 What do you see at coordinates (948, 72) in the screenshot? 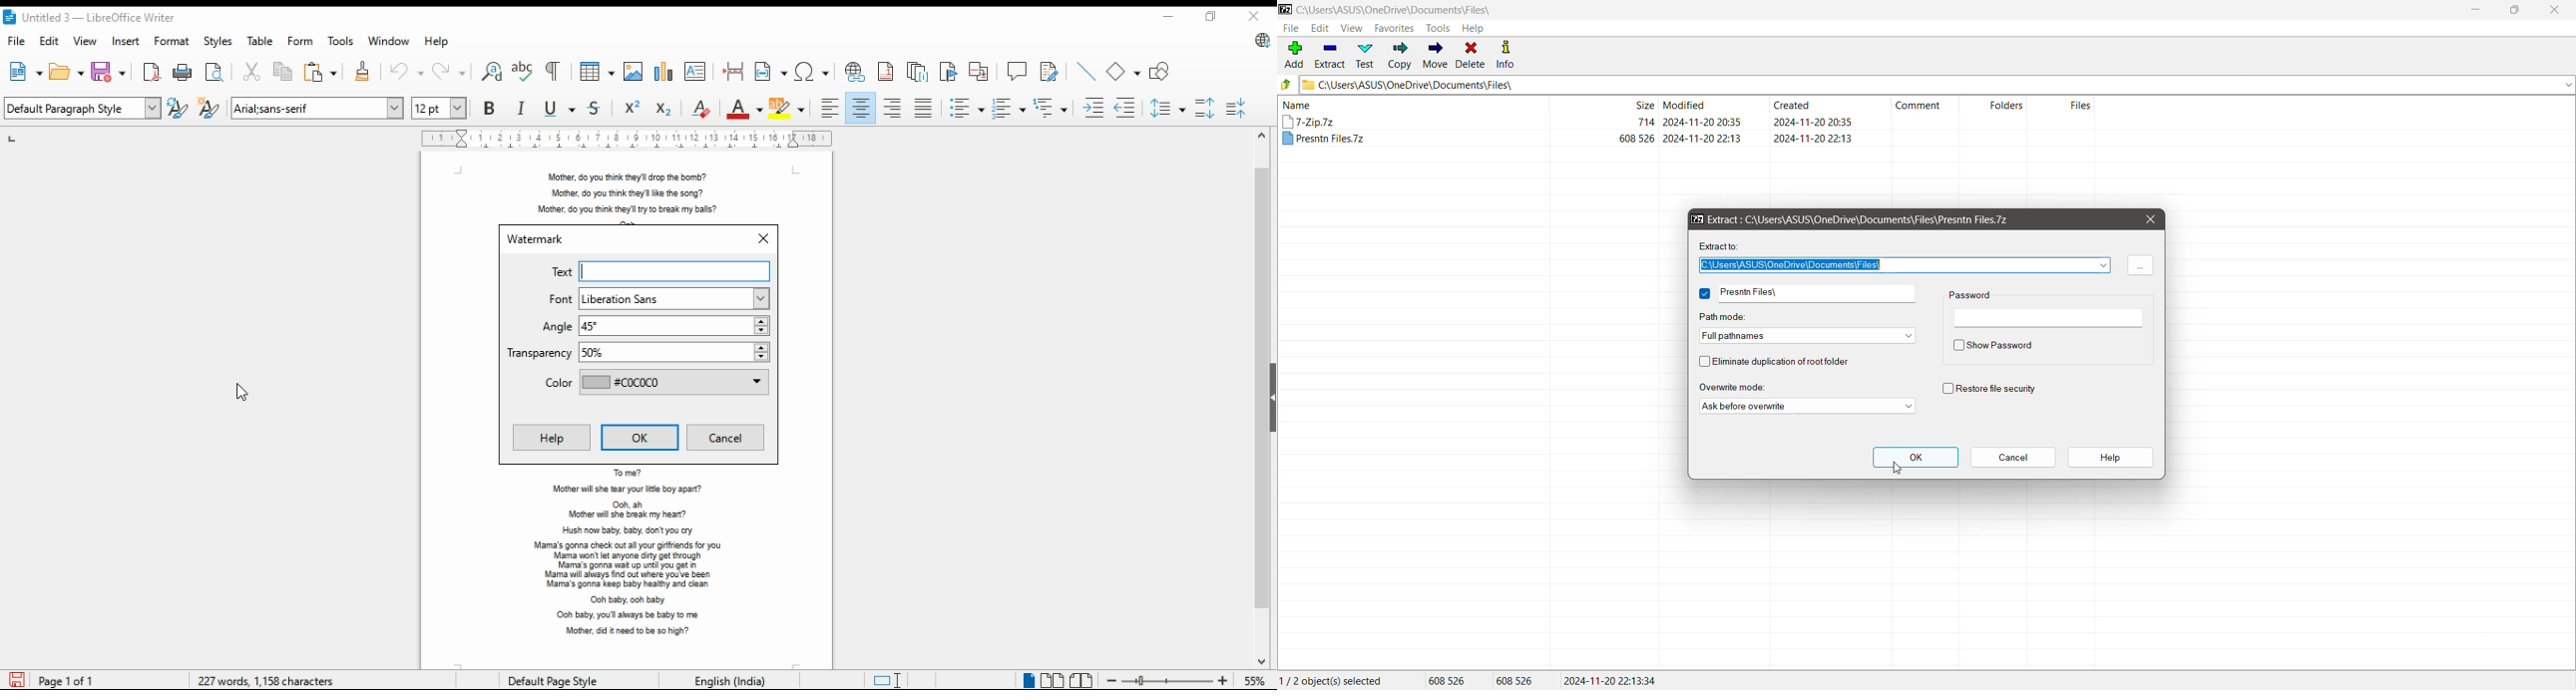
I see `insert bookmark` at bounding box center [948, 72].